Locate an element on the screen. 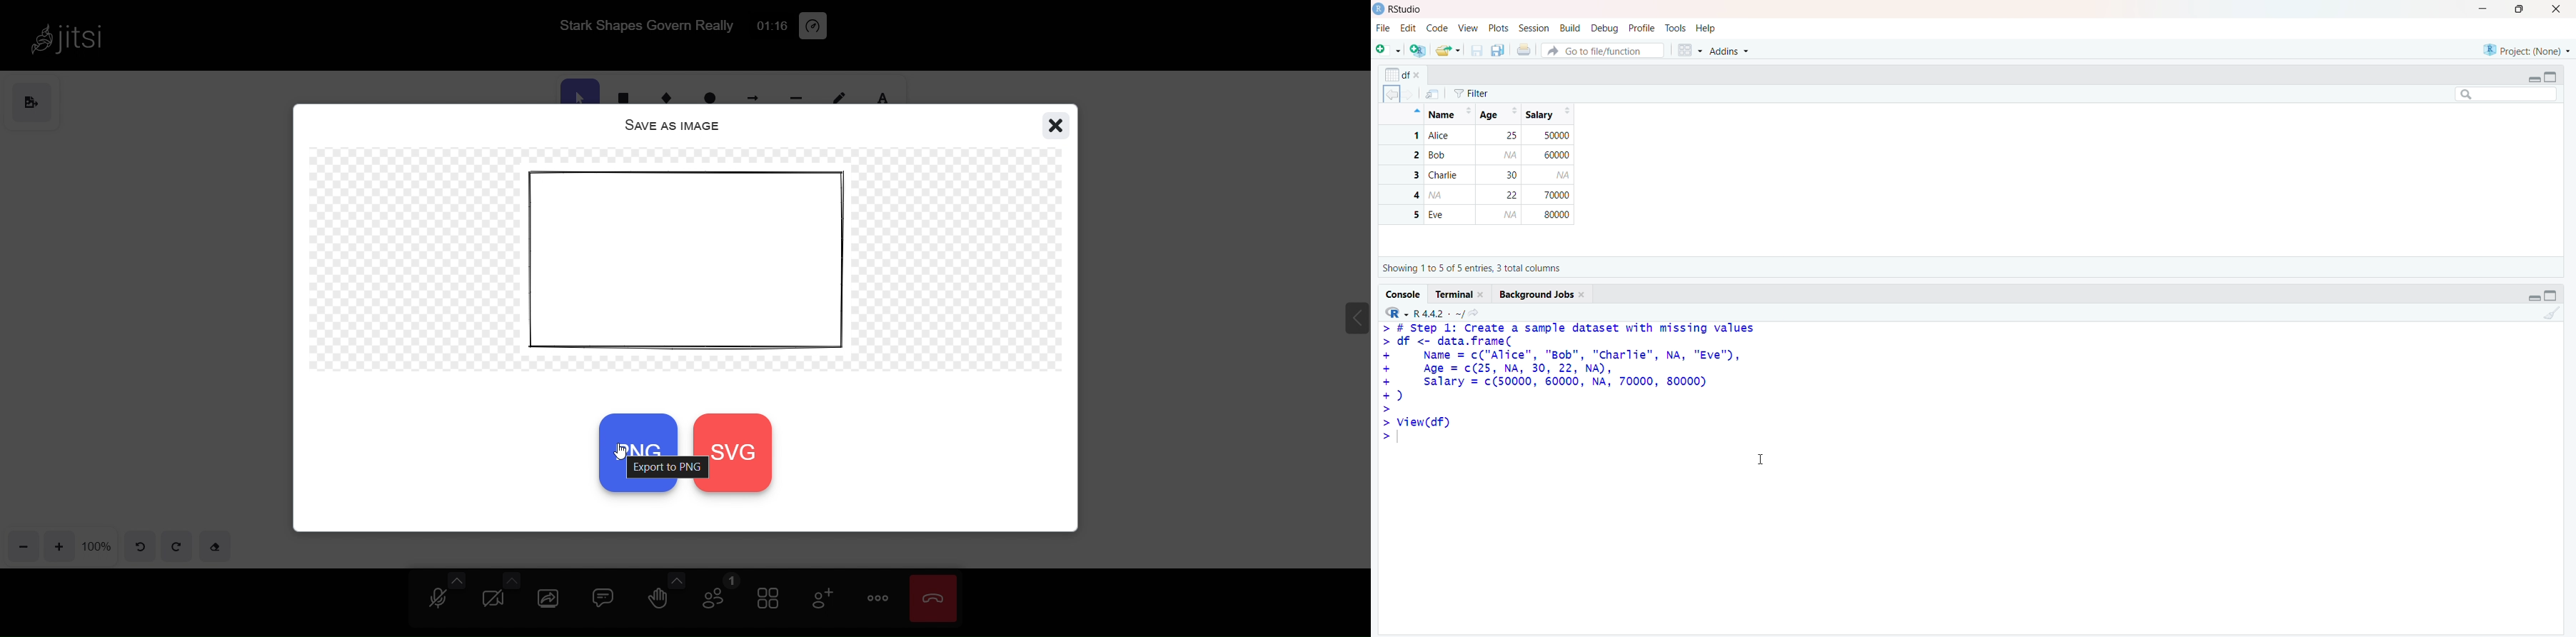 The image size is (2576, 644). Open an existing file (Ctrl + O) is located at coordinates (1446, 50).